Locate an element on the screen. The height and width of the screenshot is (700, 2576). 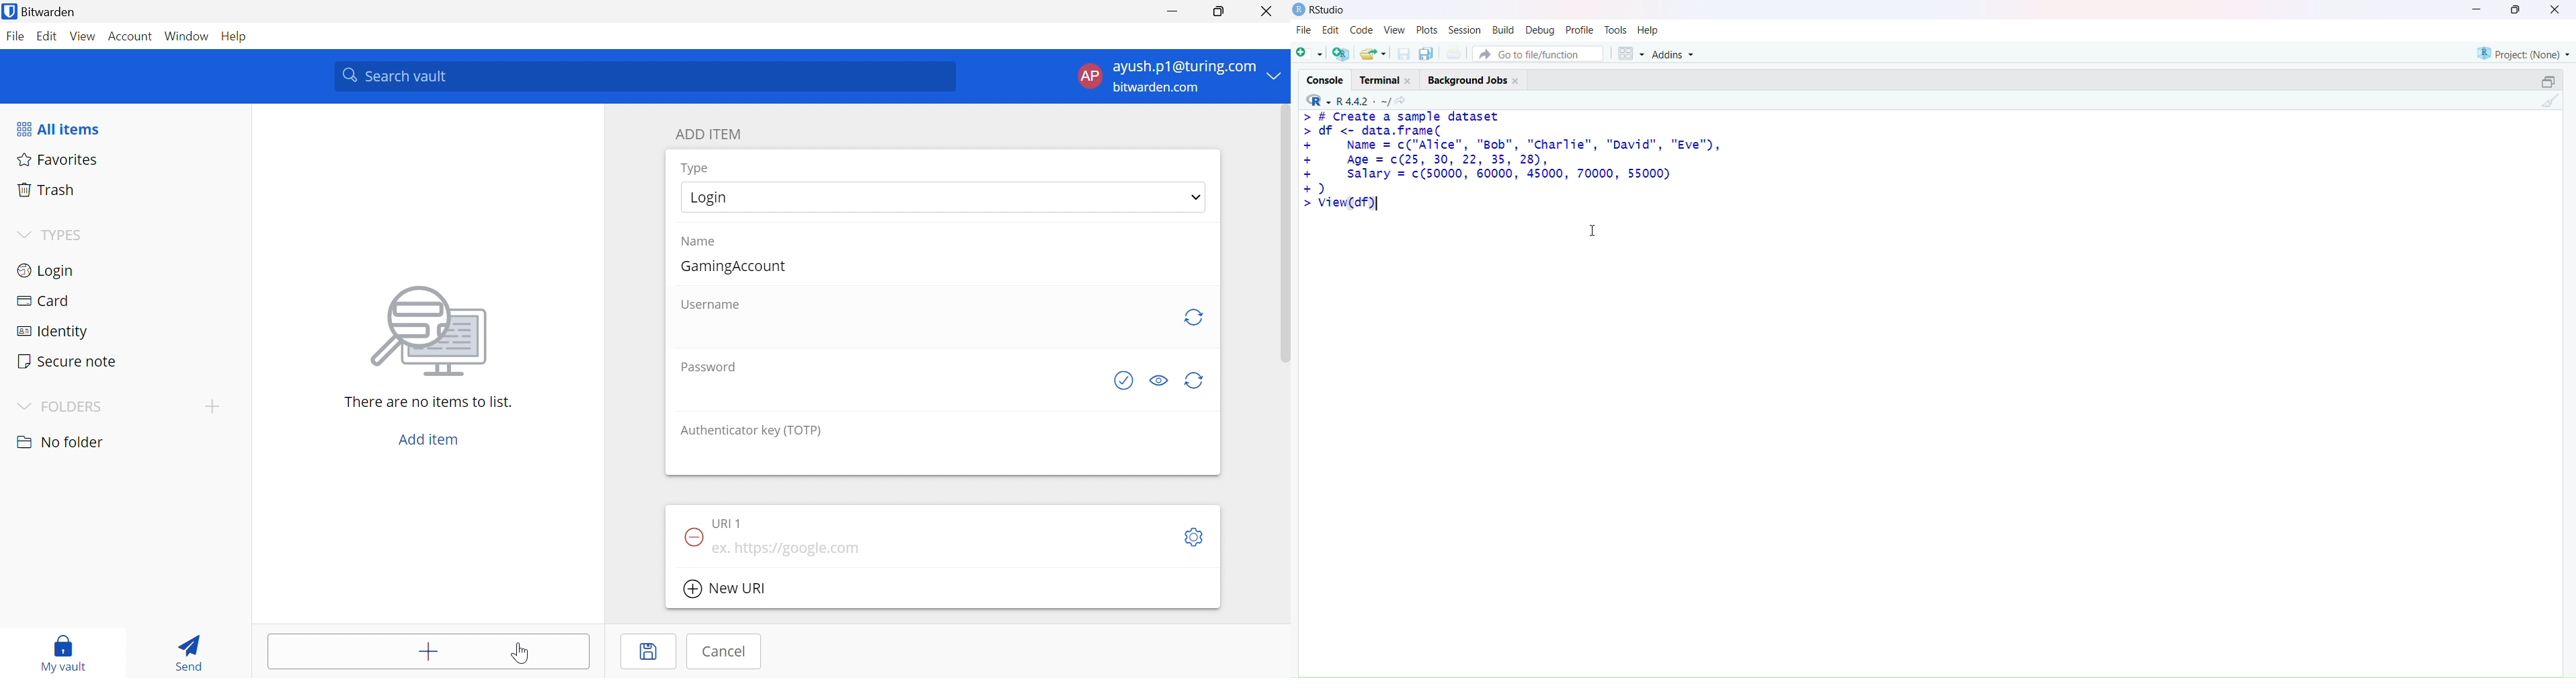
Help is located at coordinates (233, 36).